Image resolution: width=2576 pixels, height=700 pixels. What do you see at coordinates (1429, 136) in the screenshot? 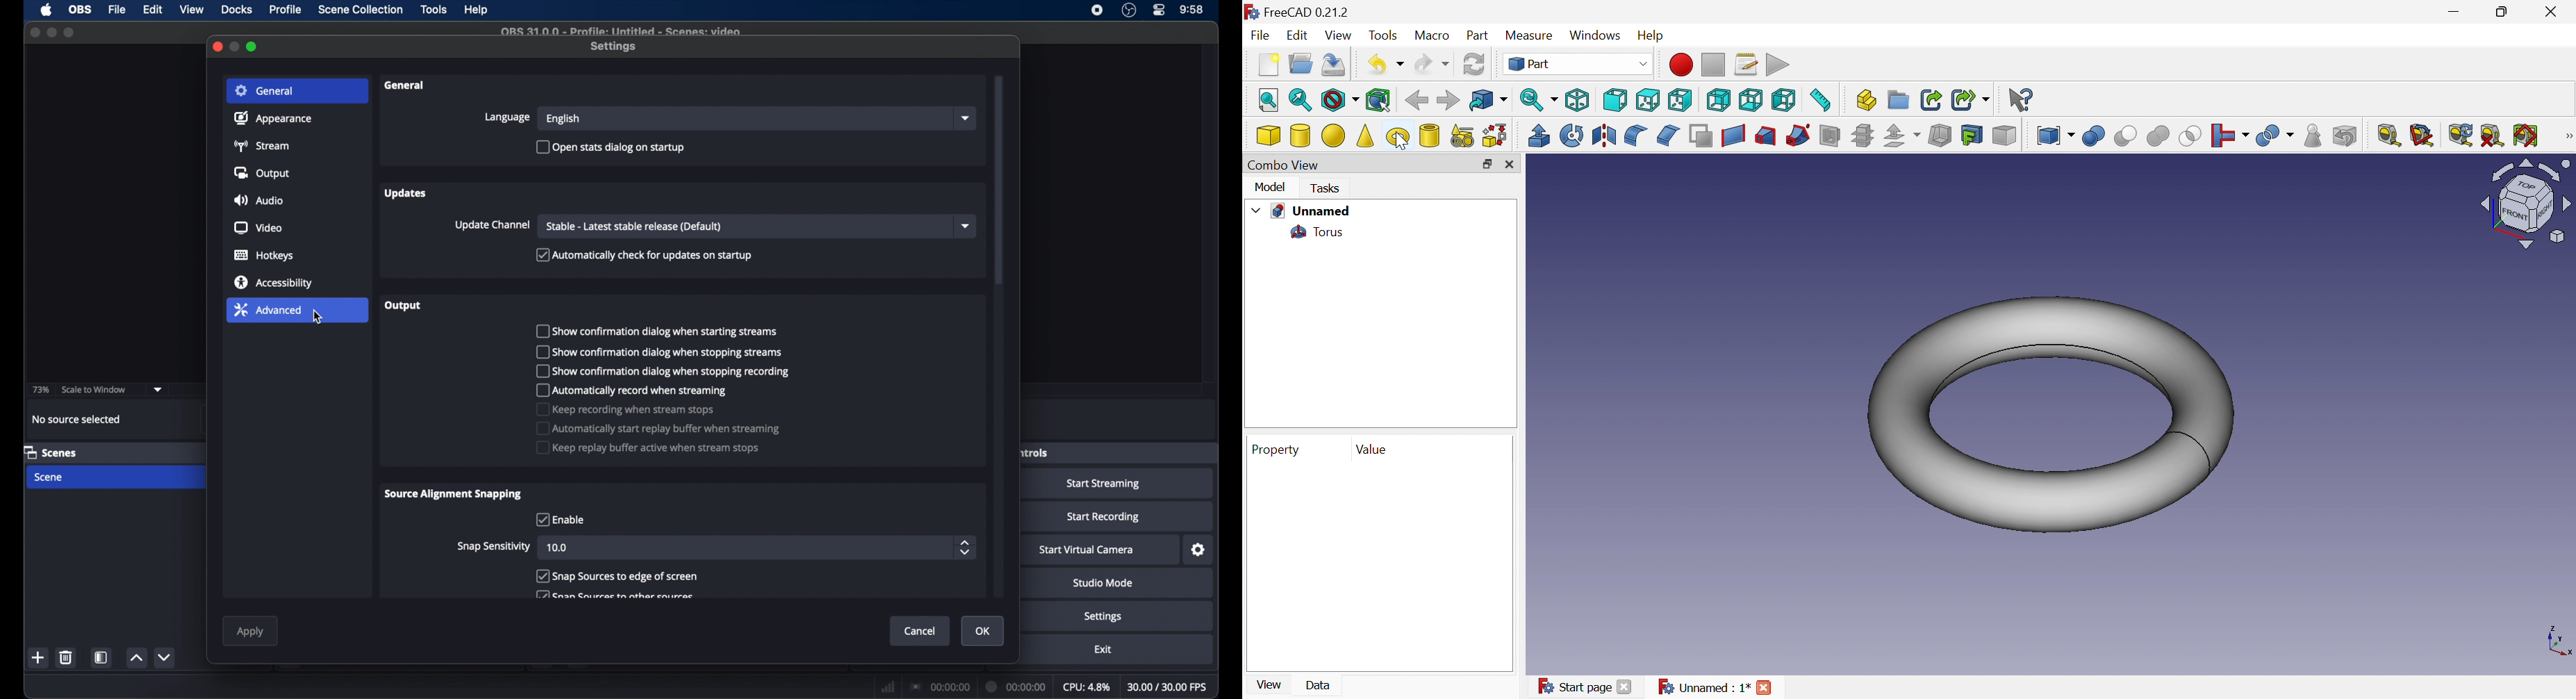
I see `Create tube` at bounding box center [1429, 136].